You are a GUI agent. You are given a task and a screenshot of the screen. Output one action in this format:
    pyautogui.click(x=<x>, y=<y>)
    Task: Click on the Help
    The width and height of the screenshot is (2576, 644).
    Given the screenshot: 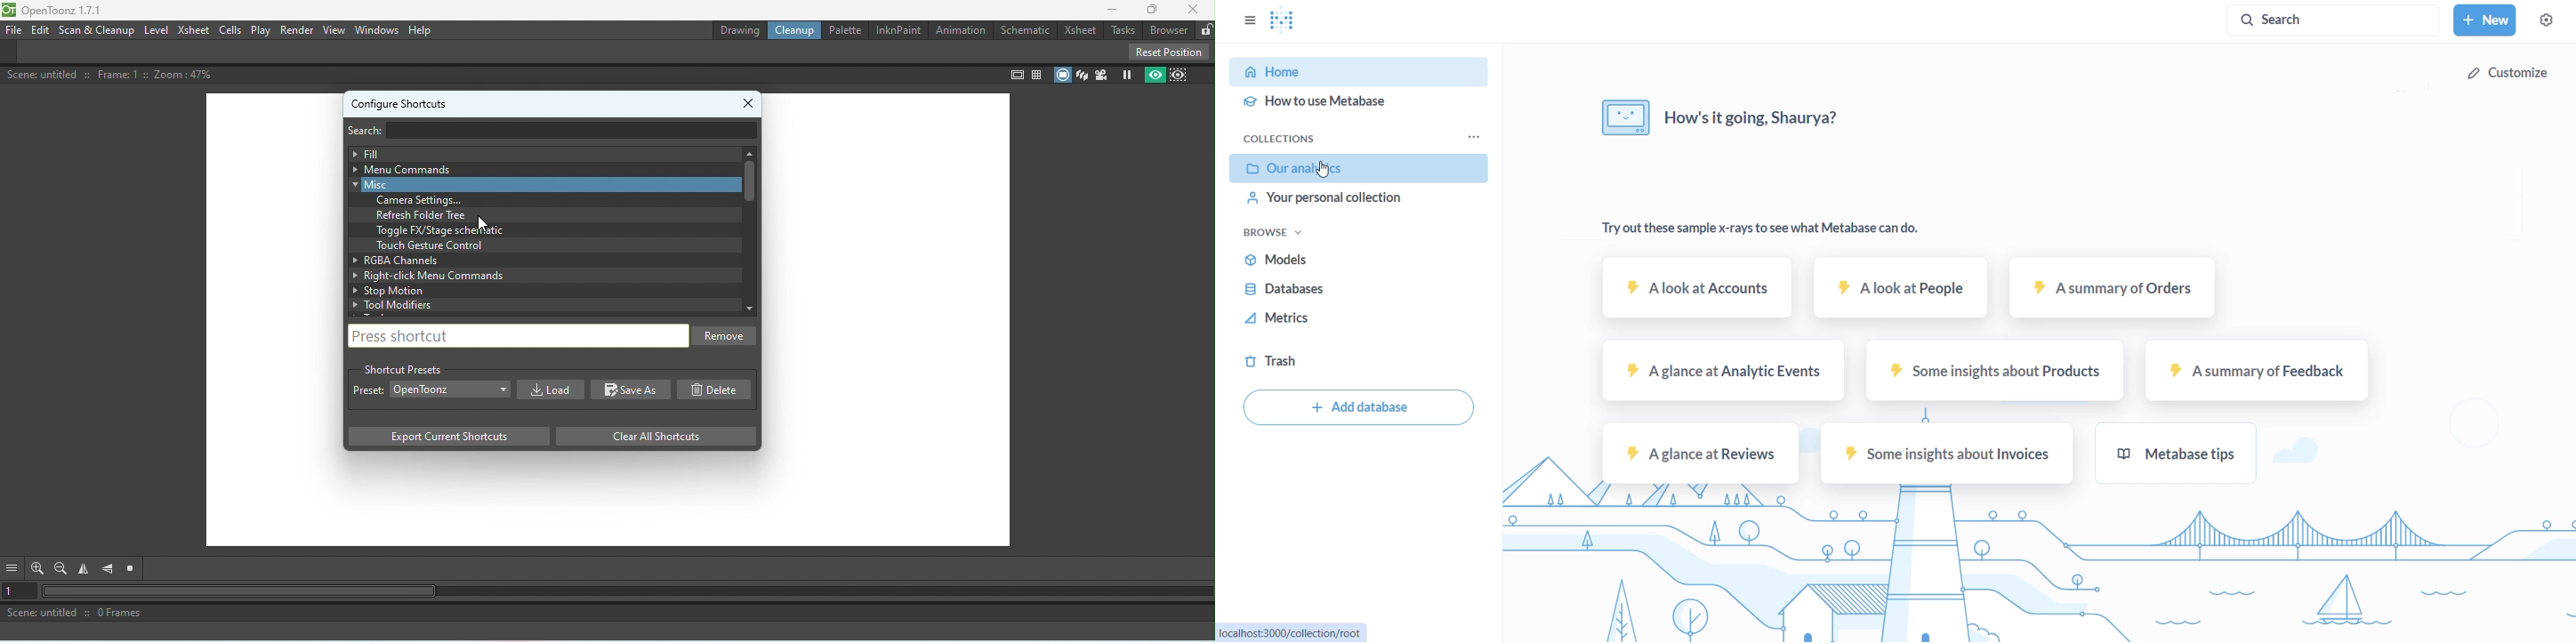 What is the action you would take?
    pyautogui.click(x=421, y=30)
    